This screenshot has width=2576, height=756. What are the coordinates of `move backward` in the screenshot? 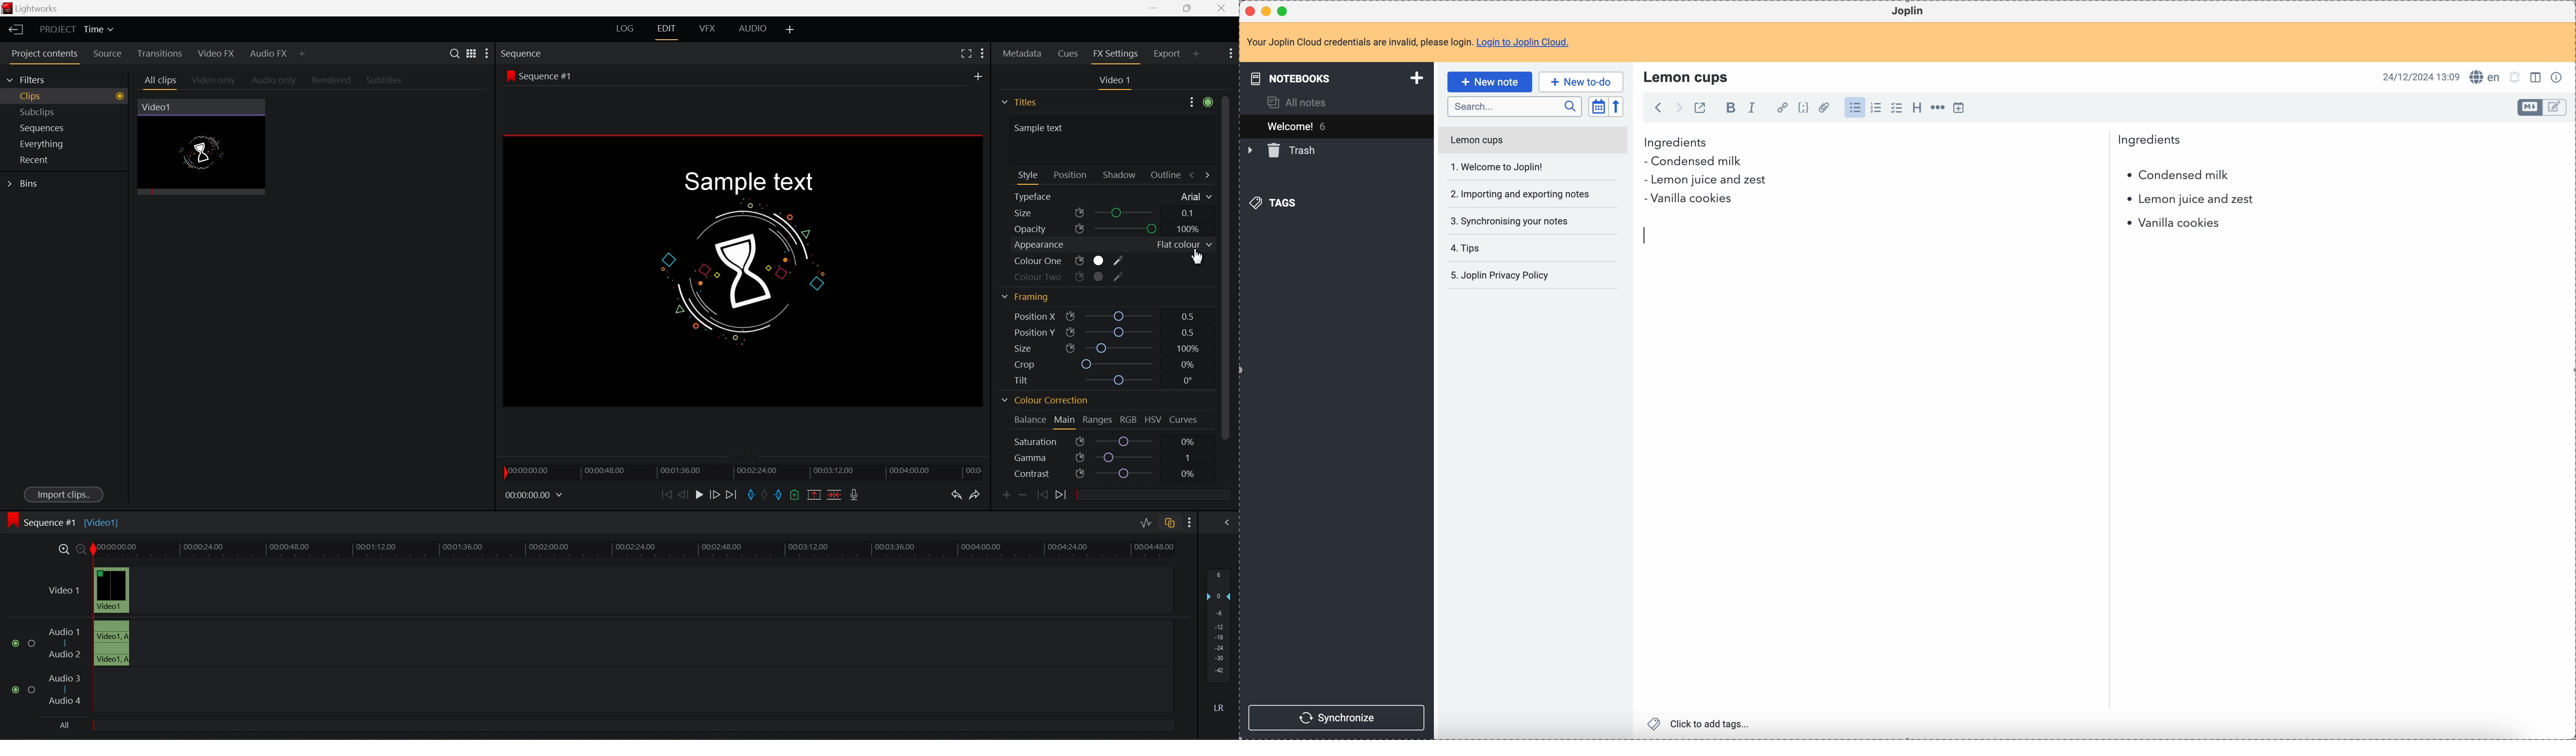 It's located at (667, 495).